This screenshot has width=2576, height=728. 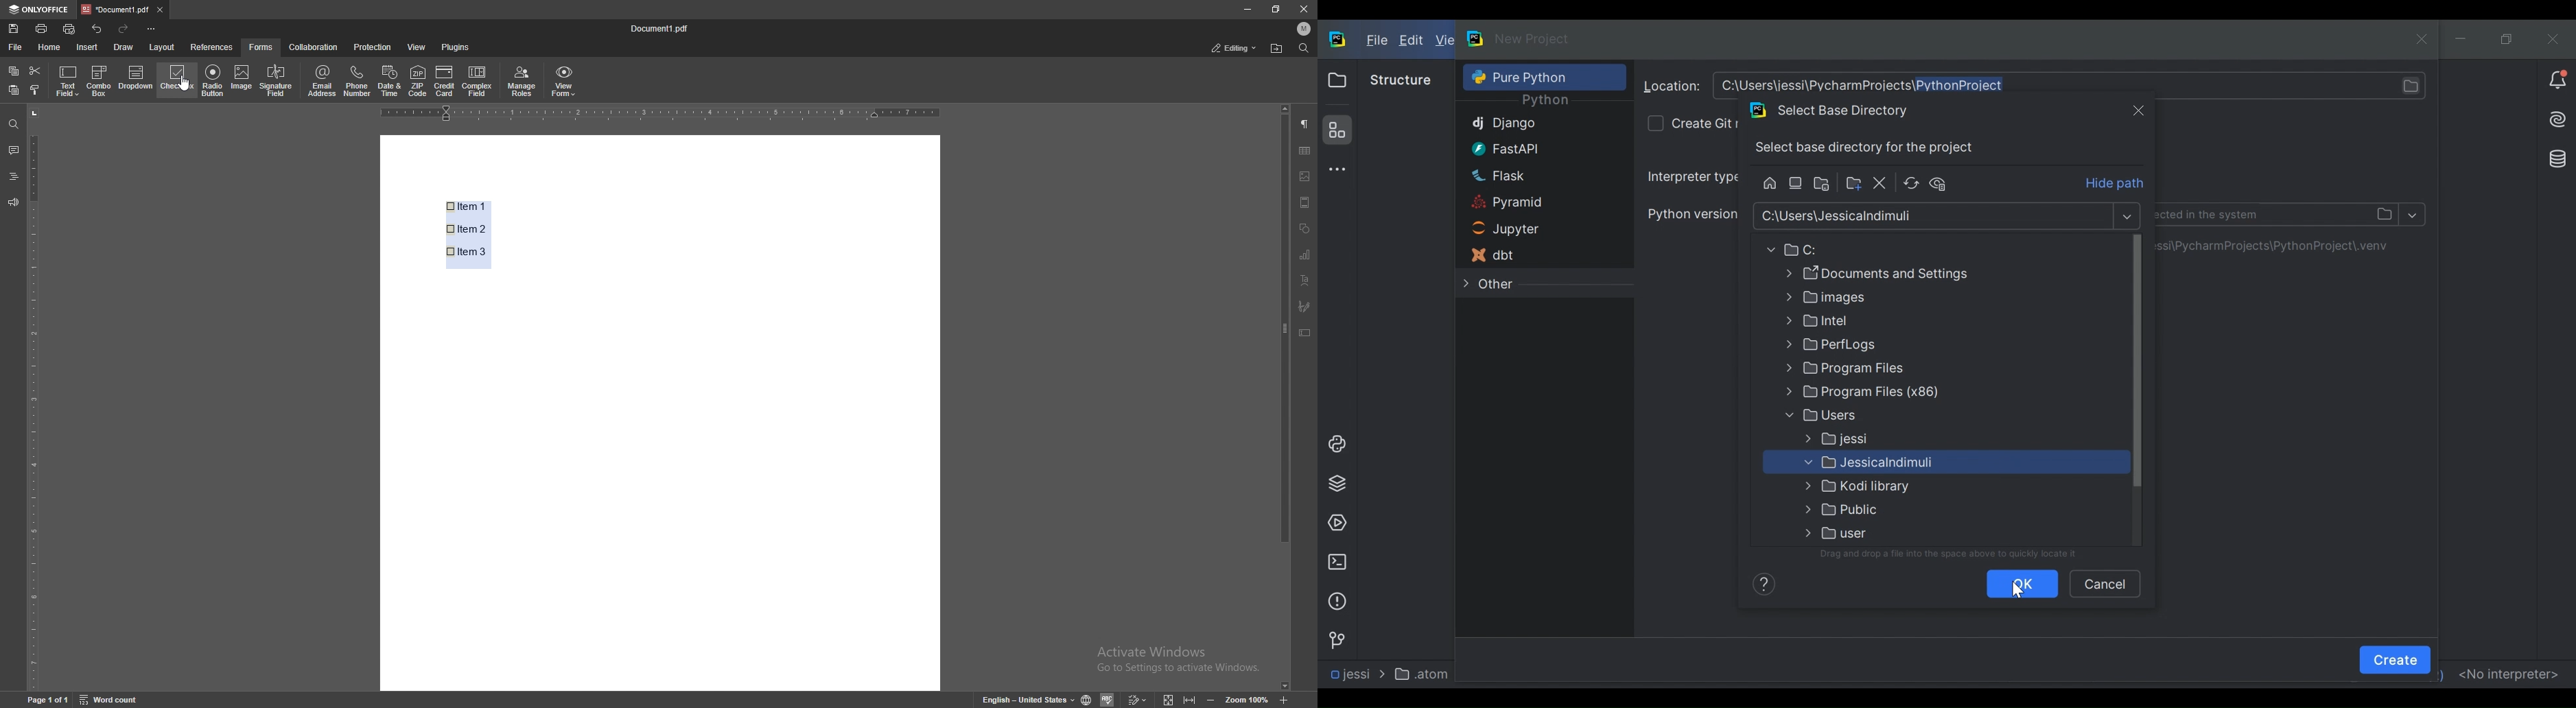 What do you see at coordinates (2129, 217) in the screenshot?
I see `show` at bounding box center [2129, 217].